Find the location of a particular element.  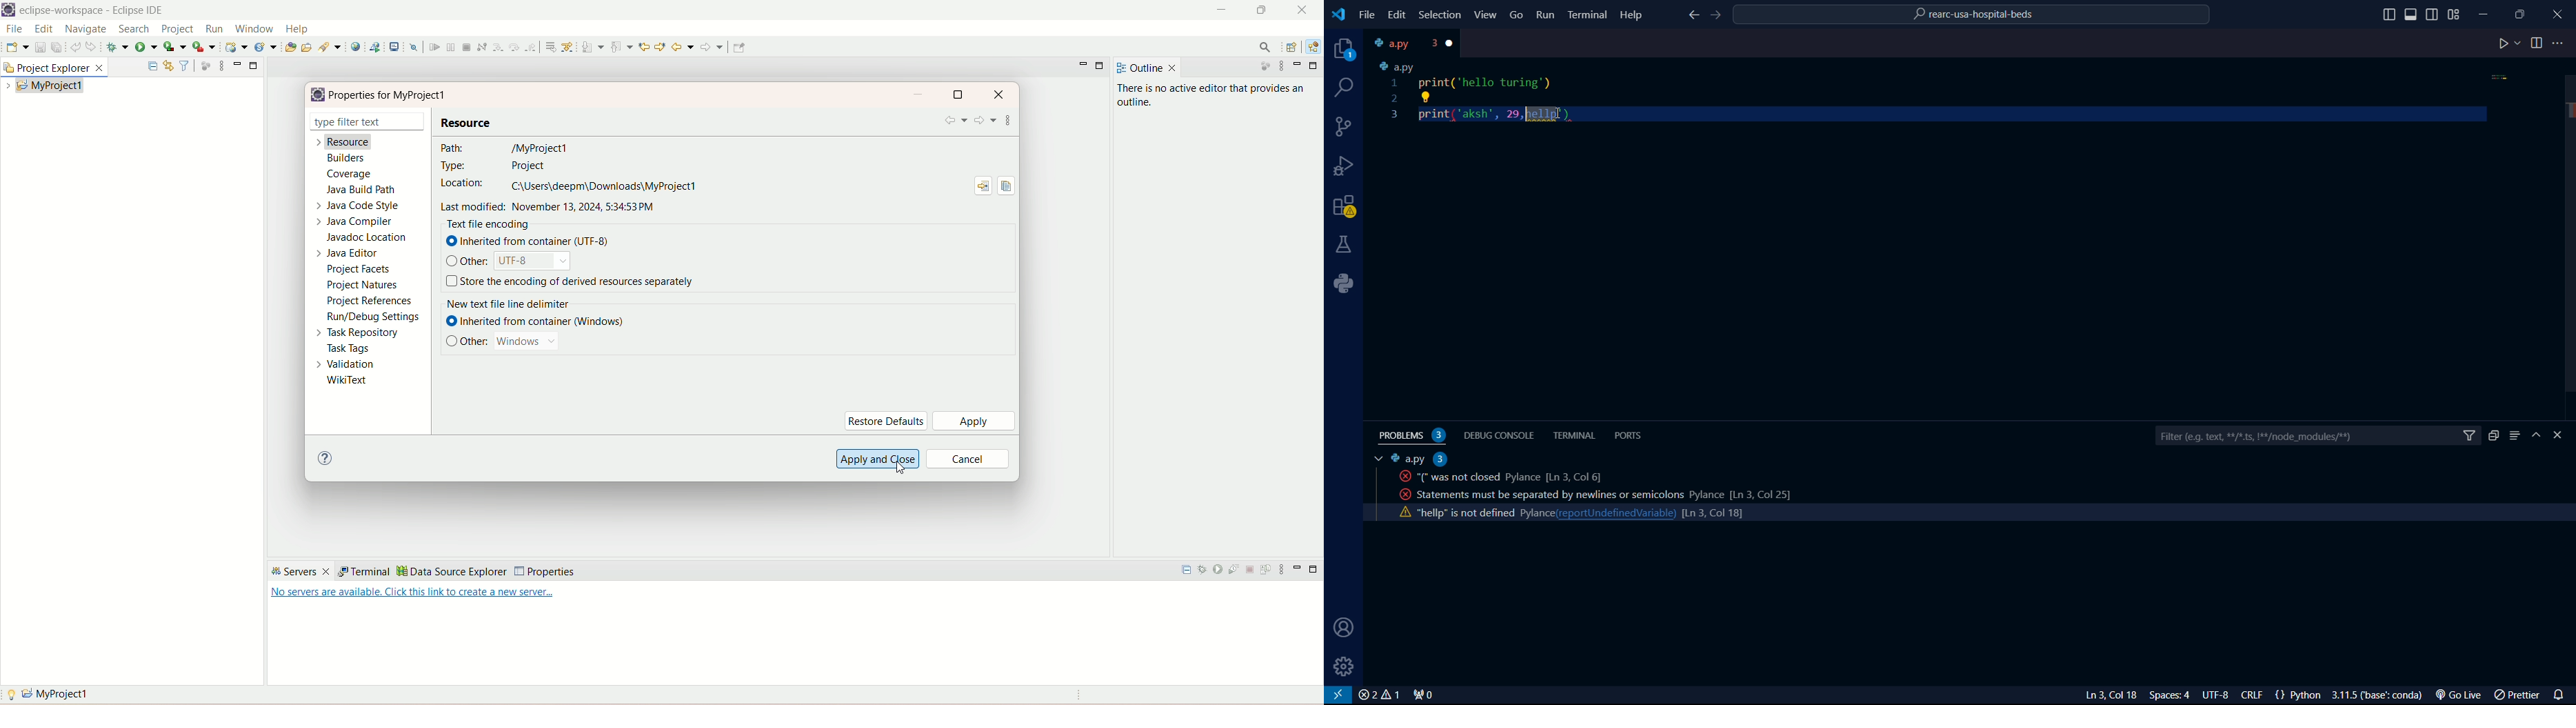

inherited from container is located at coordinates (548, 242).